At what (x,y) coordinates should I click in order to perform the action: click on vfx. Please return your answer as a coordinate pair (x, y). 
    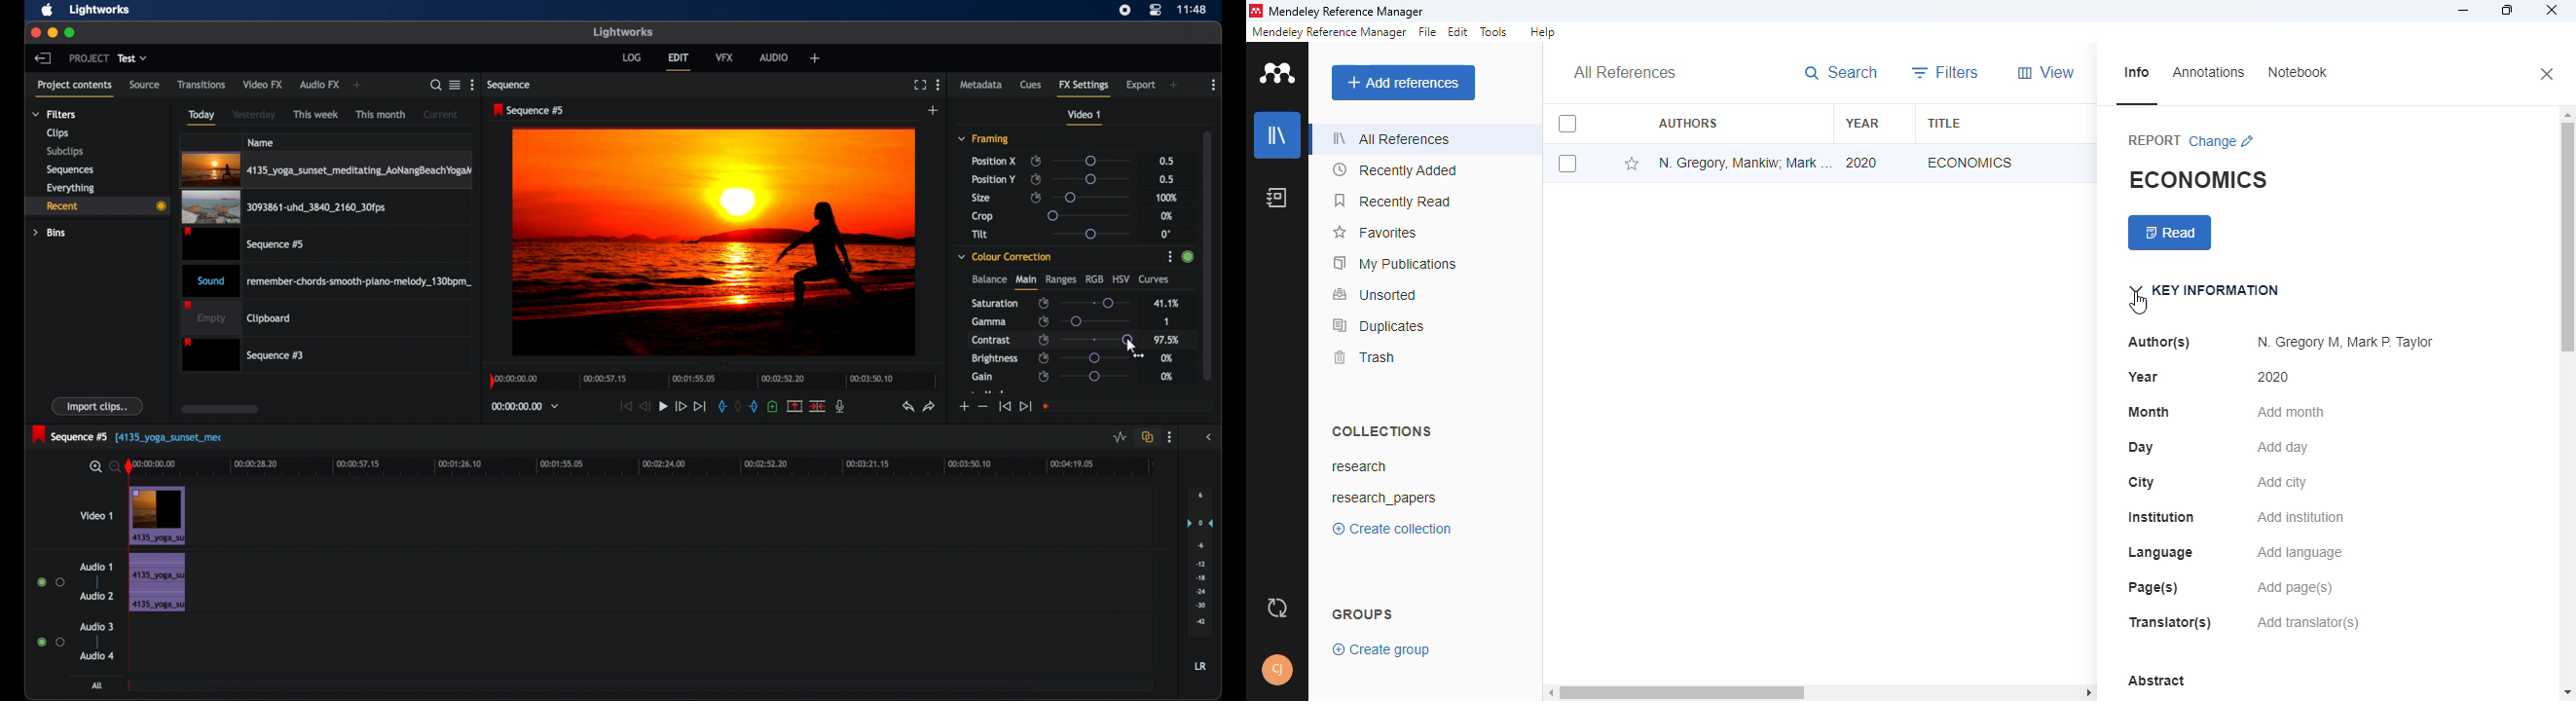
    Looking at the image, I should click on (725, 57).